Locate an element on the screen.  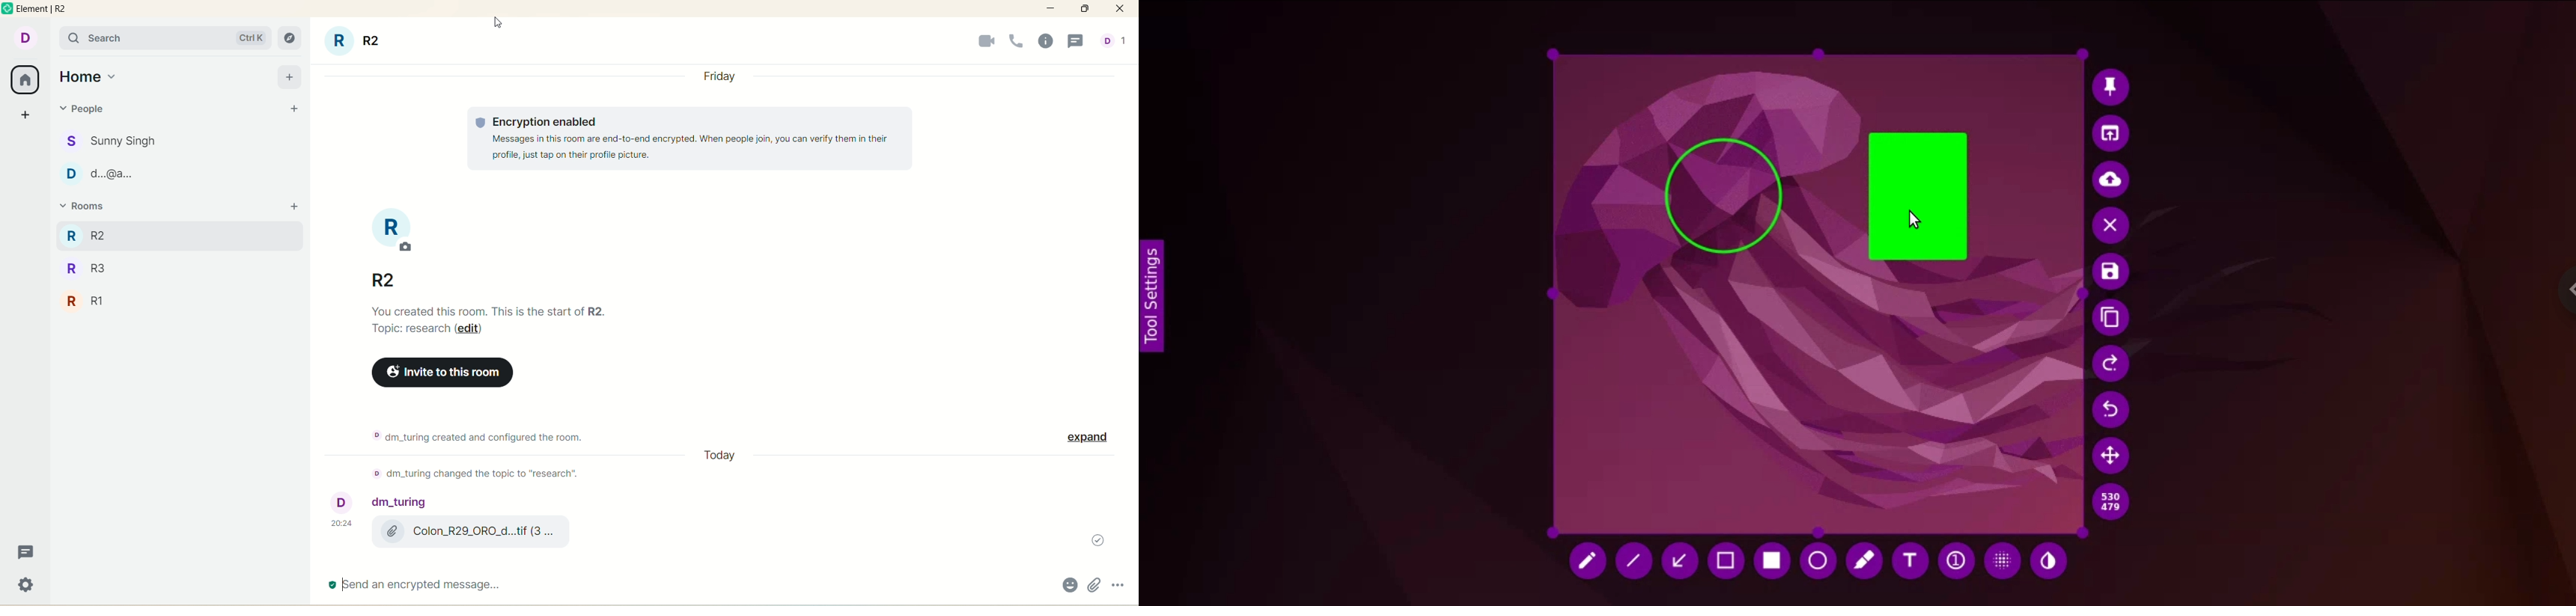
attachments is located at coordinates (1095, 585).